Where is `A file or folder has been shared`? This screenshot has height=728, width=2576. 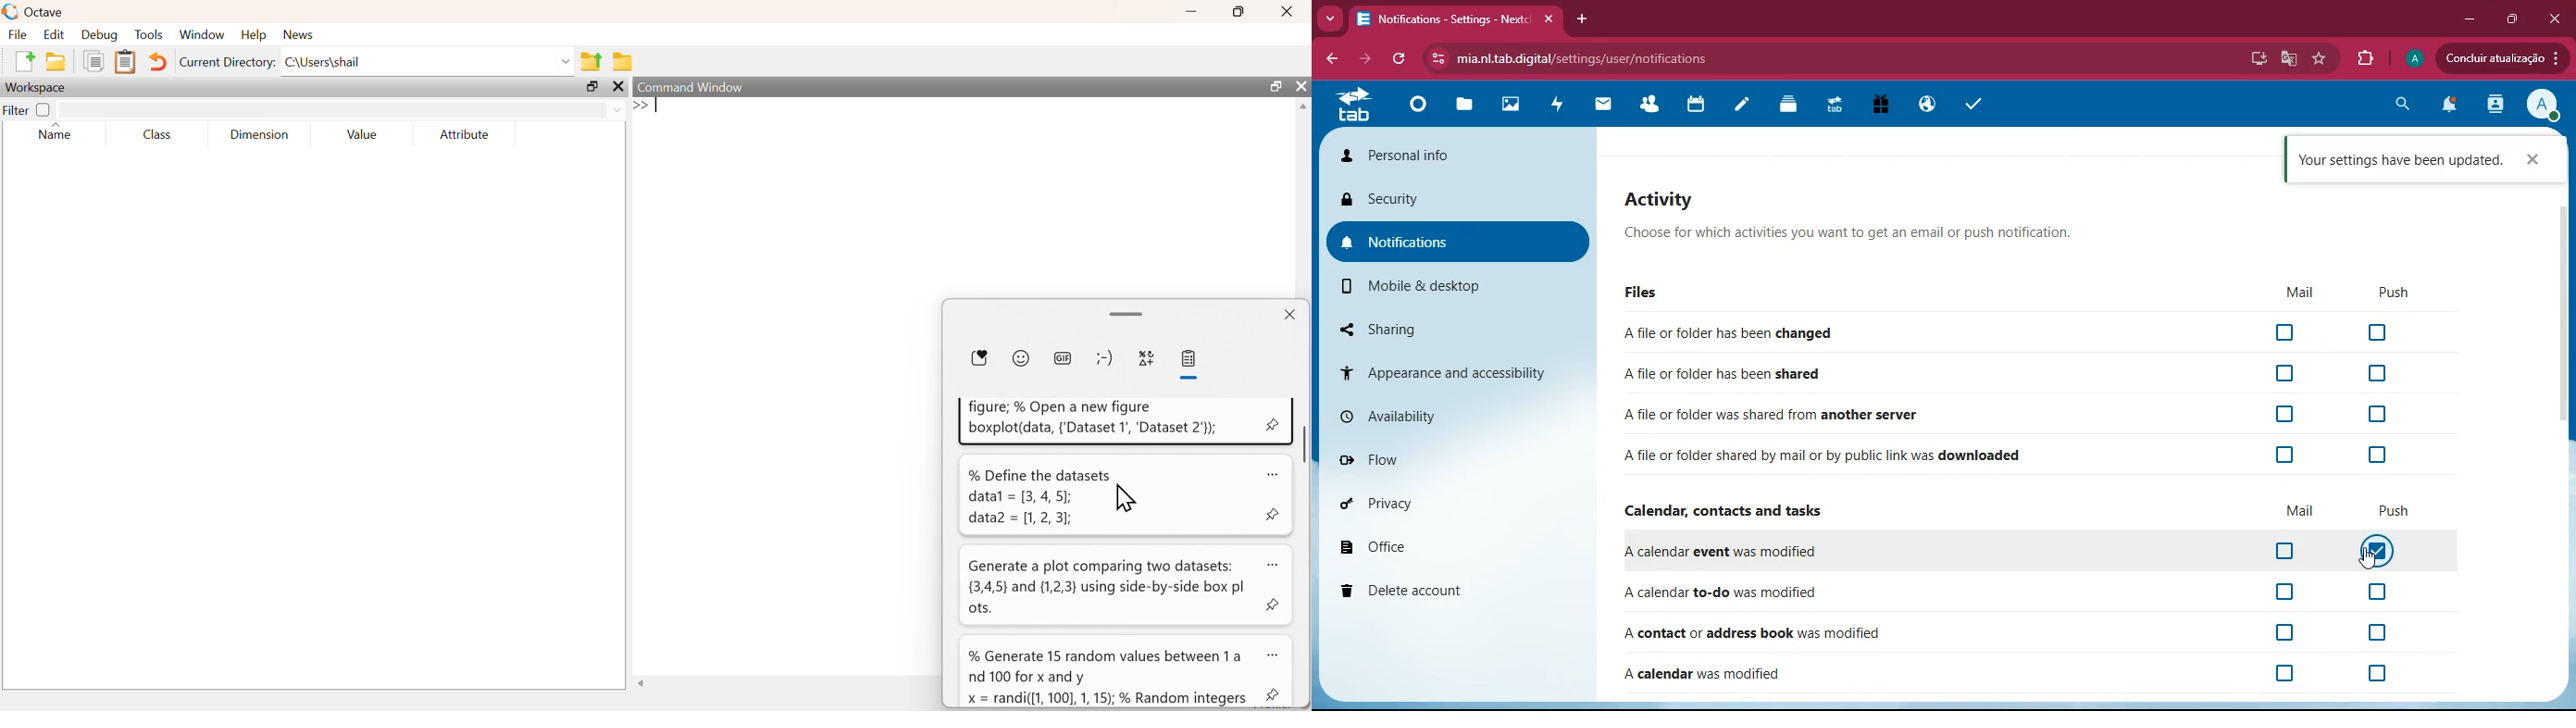
A file or folder has been shared is located at coordinates (1720, 374).